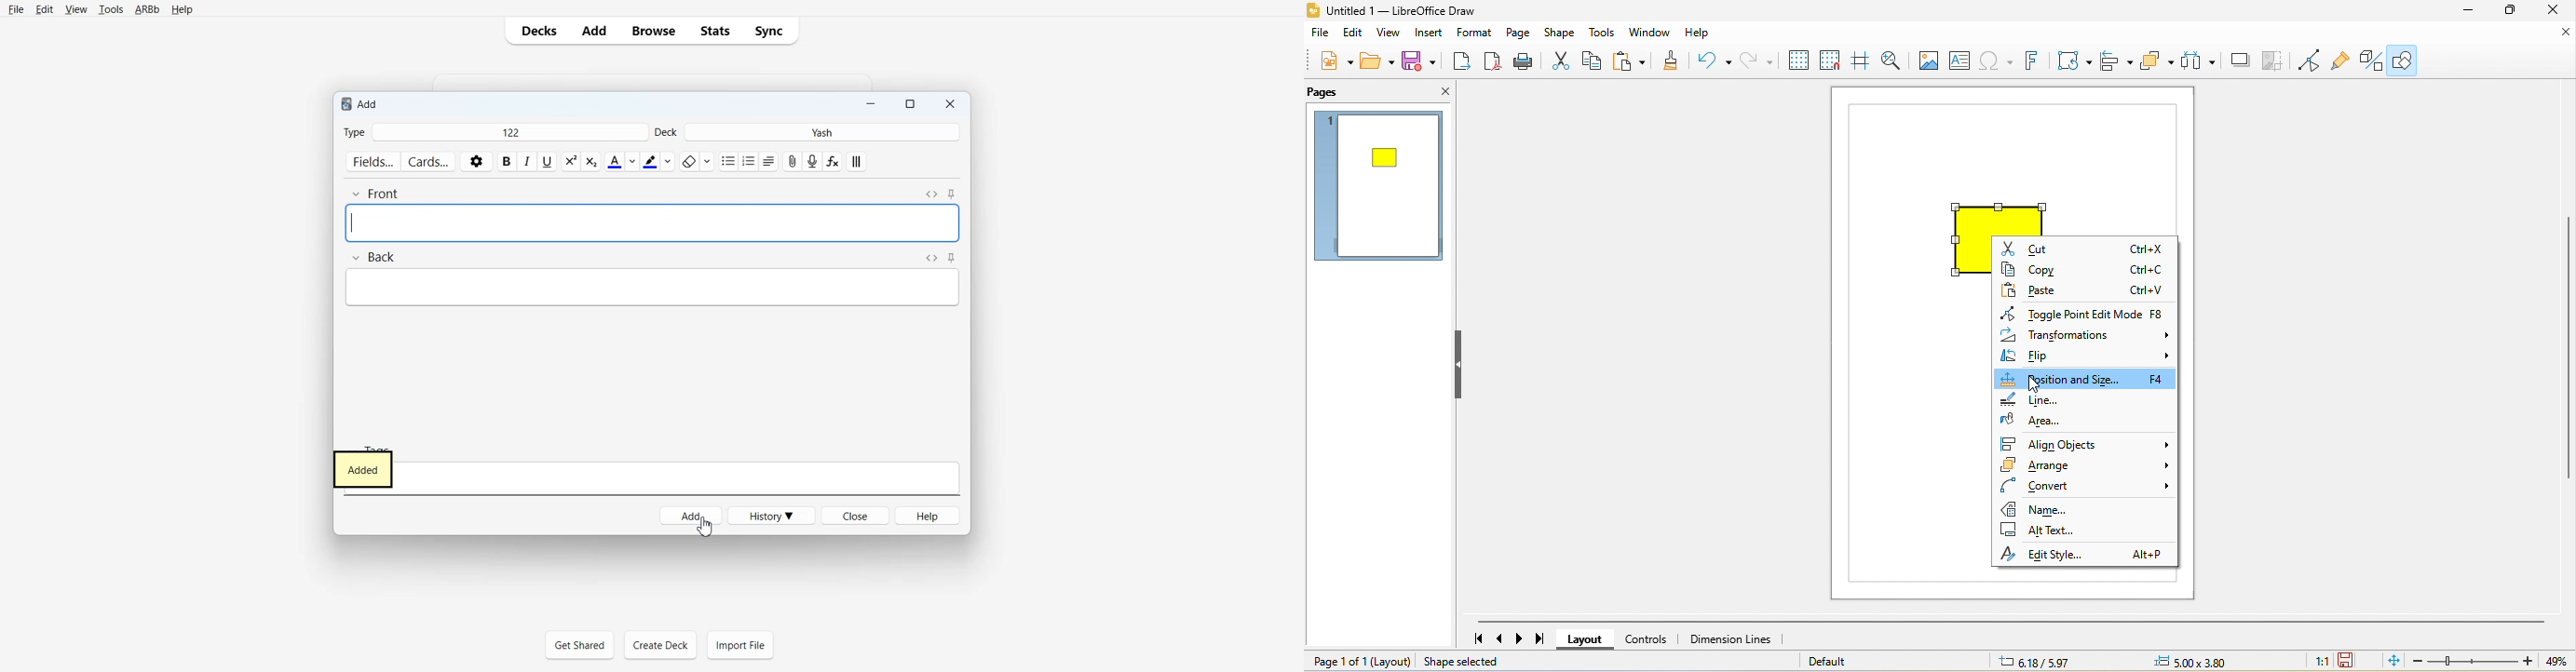  I want to click on zoom, so click(2494, 661).